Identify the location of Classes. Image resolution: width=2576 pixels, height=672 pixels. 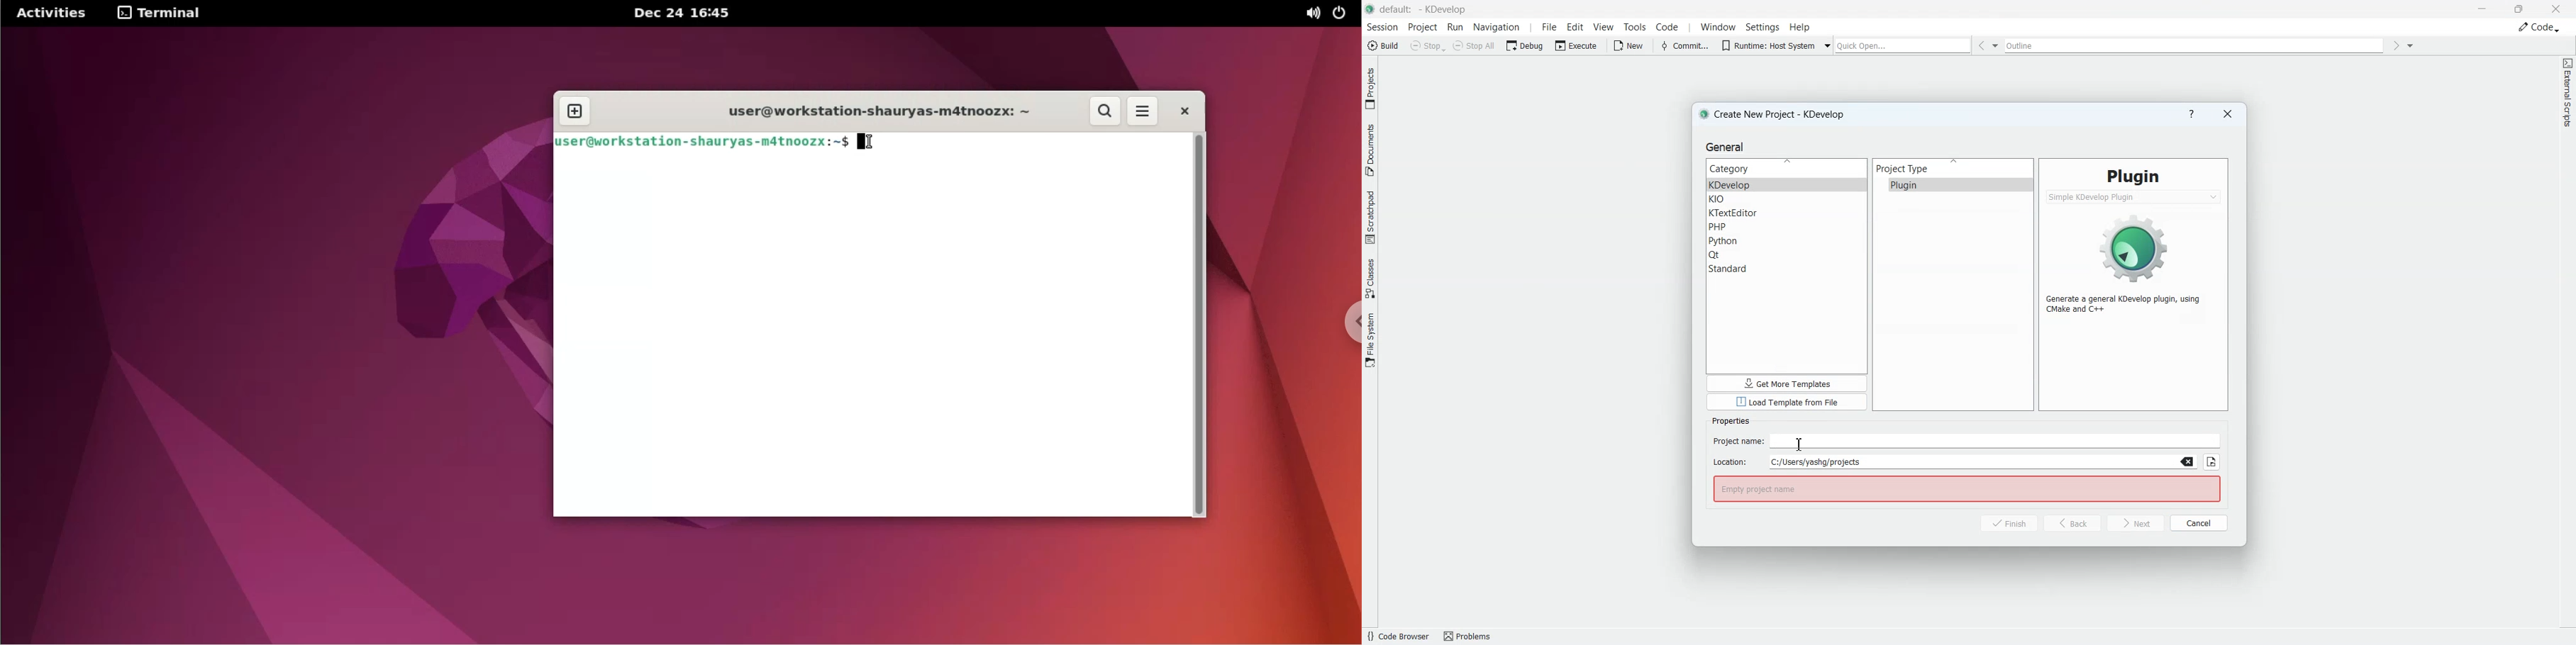
(1371, 278).